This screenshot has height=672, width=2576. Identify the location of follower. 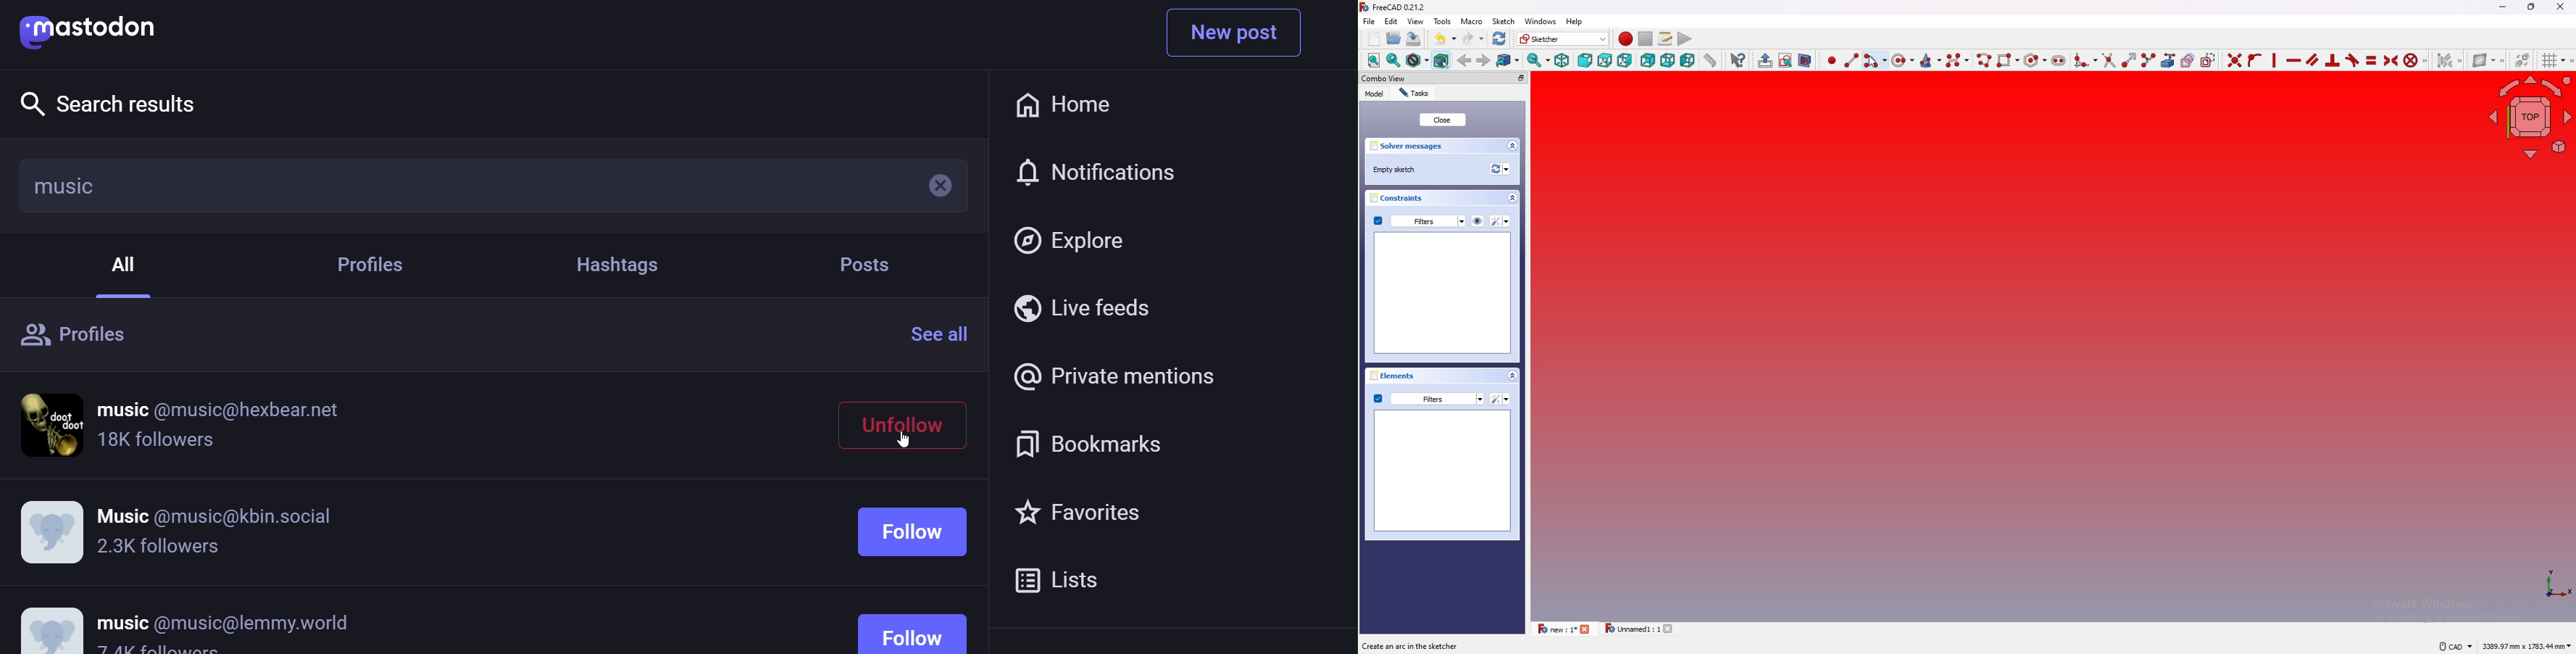
(159, 650).